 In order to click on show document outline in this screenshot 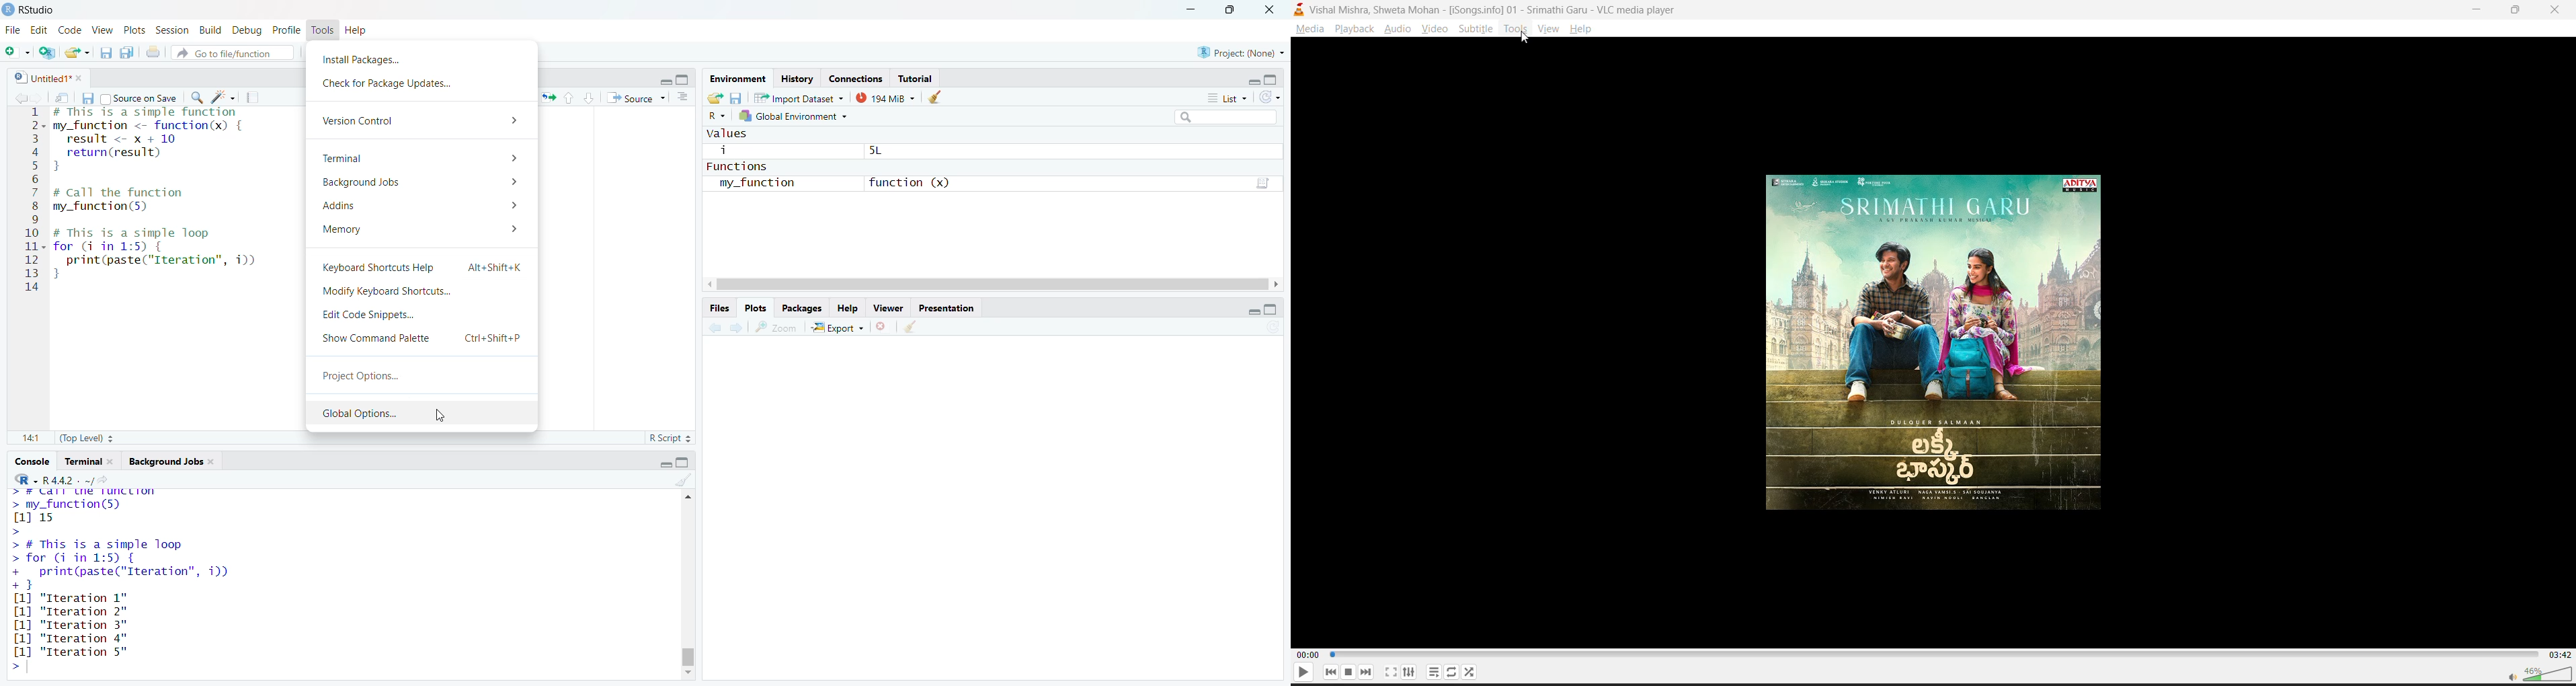, I will do `click(685, 98)`.